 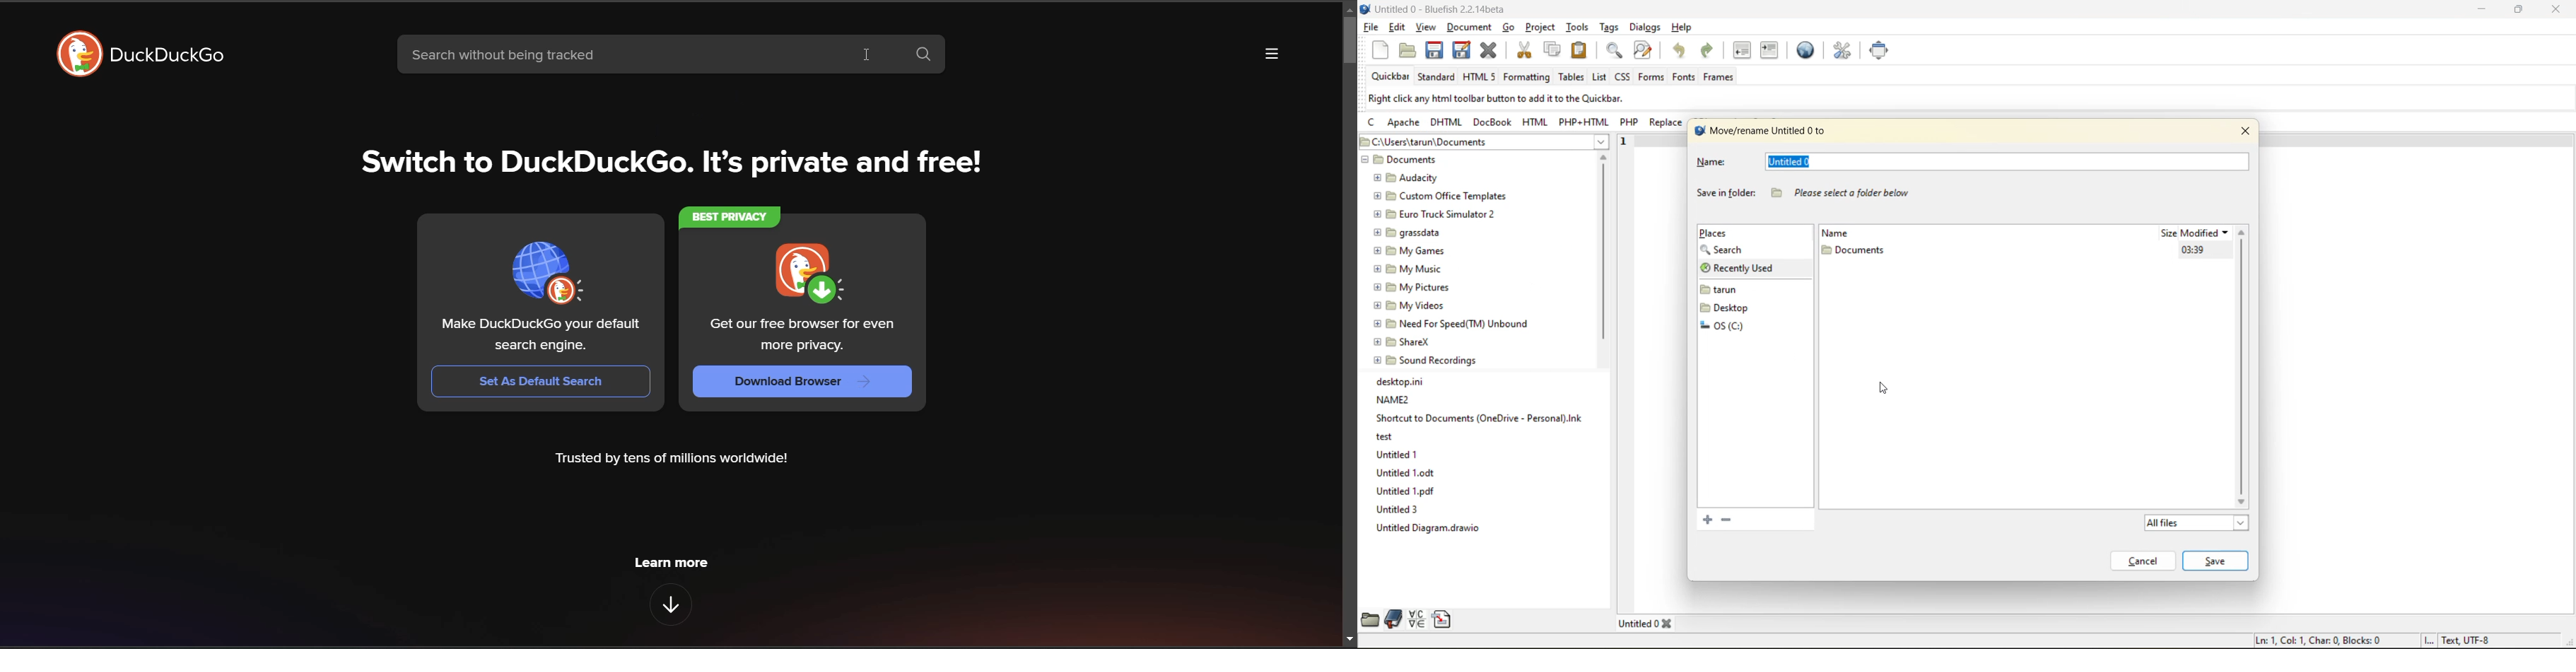 What do you see at coordinates (927, 55) in the screenshot?
I see `search button` at bounding box center [927, 55].